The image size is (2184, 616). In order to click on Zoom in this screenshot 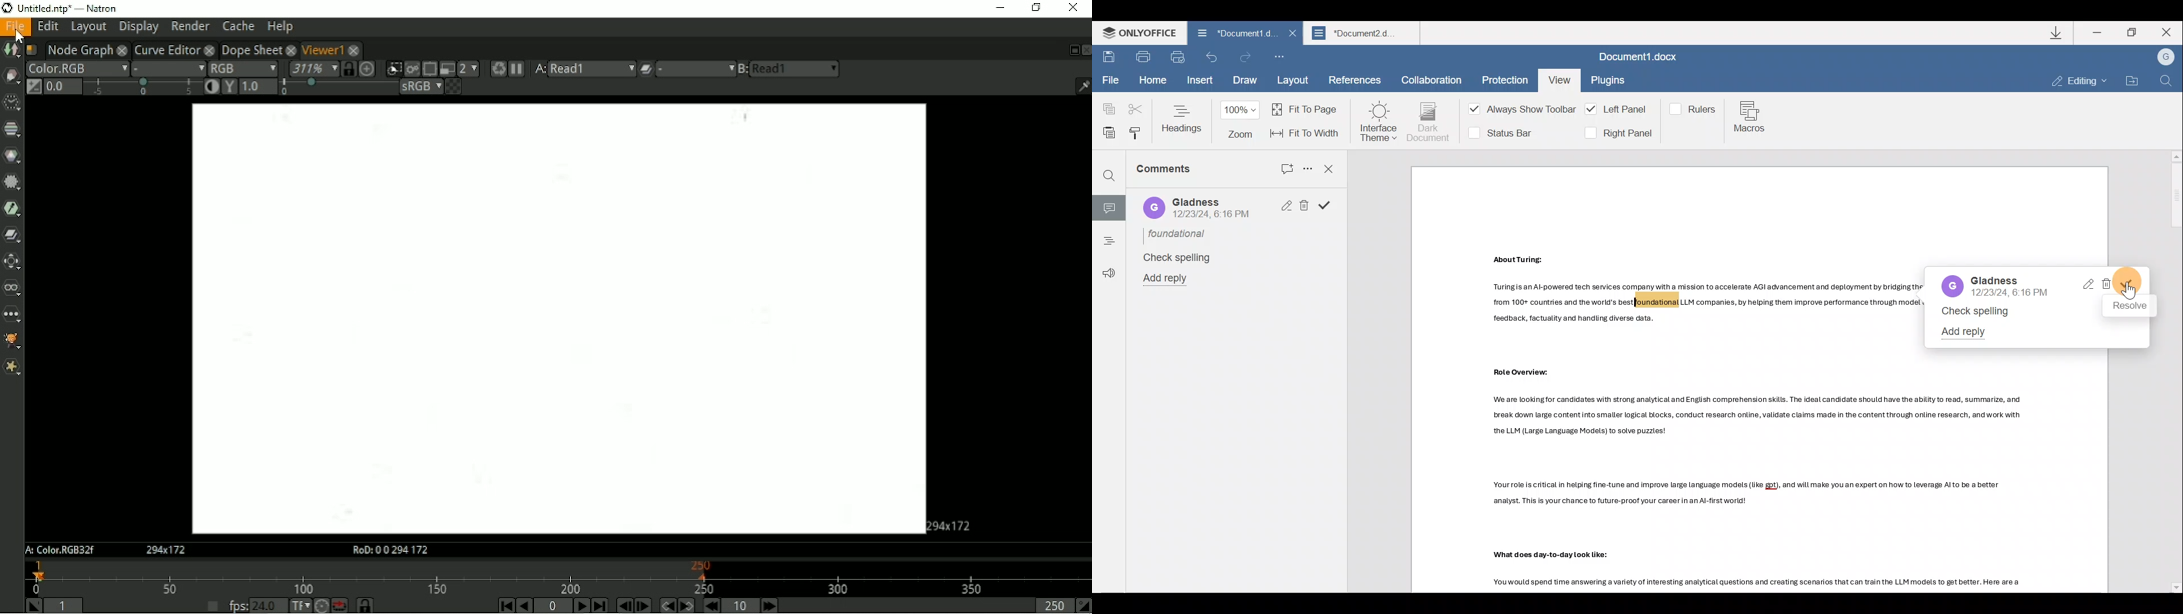, I will do `click(1242, 122)`.